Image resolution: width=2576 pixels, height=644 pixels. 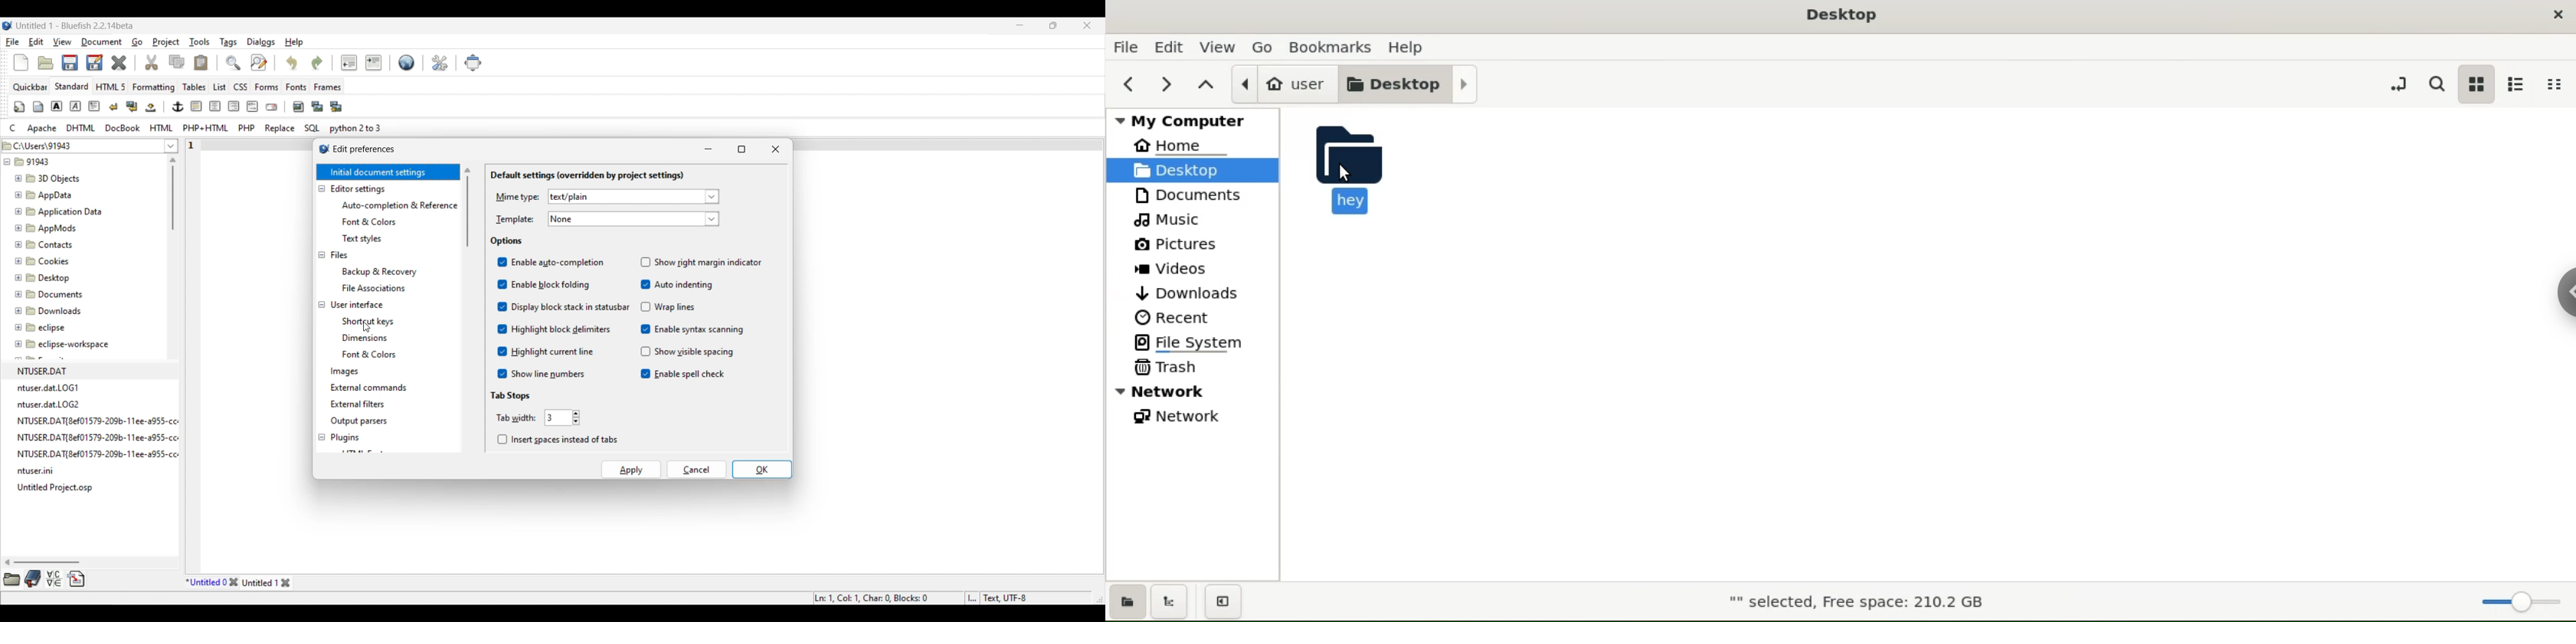 What do you see at coordinates (517, 198) in the screenshot?
I see `Indicates Mime type settings ` at bounding box center [517, 198].